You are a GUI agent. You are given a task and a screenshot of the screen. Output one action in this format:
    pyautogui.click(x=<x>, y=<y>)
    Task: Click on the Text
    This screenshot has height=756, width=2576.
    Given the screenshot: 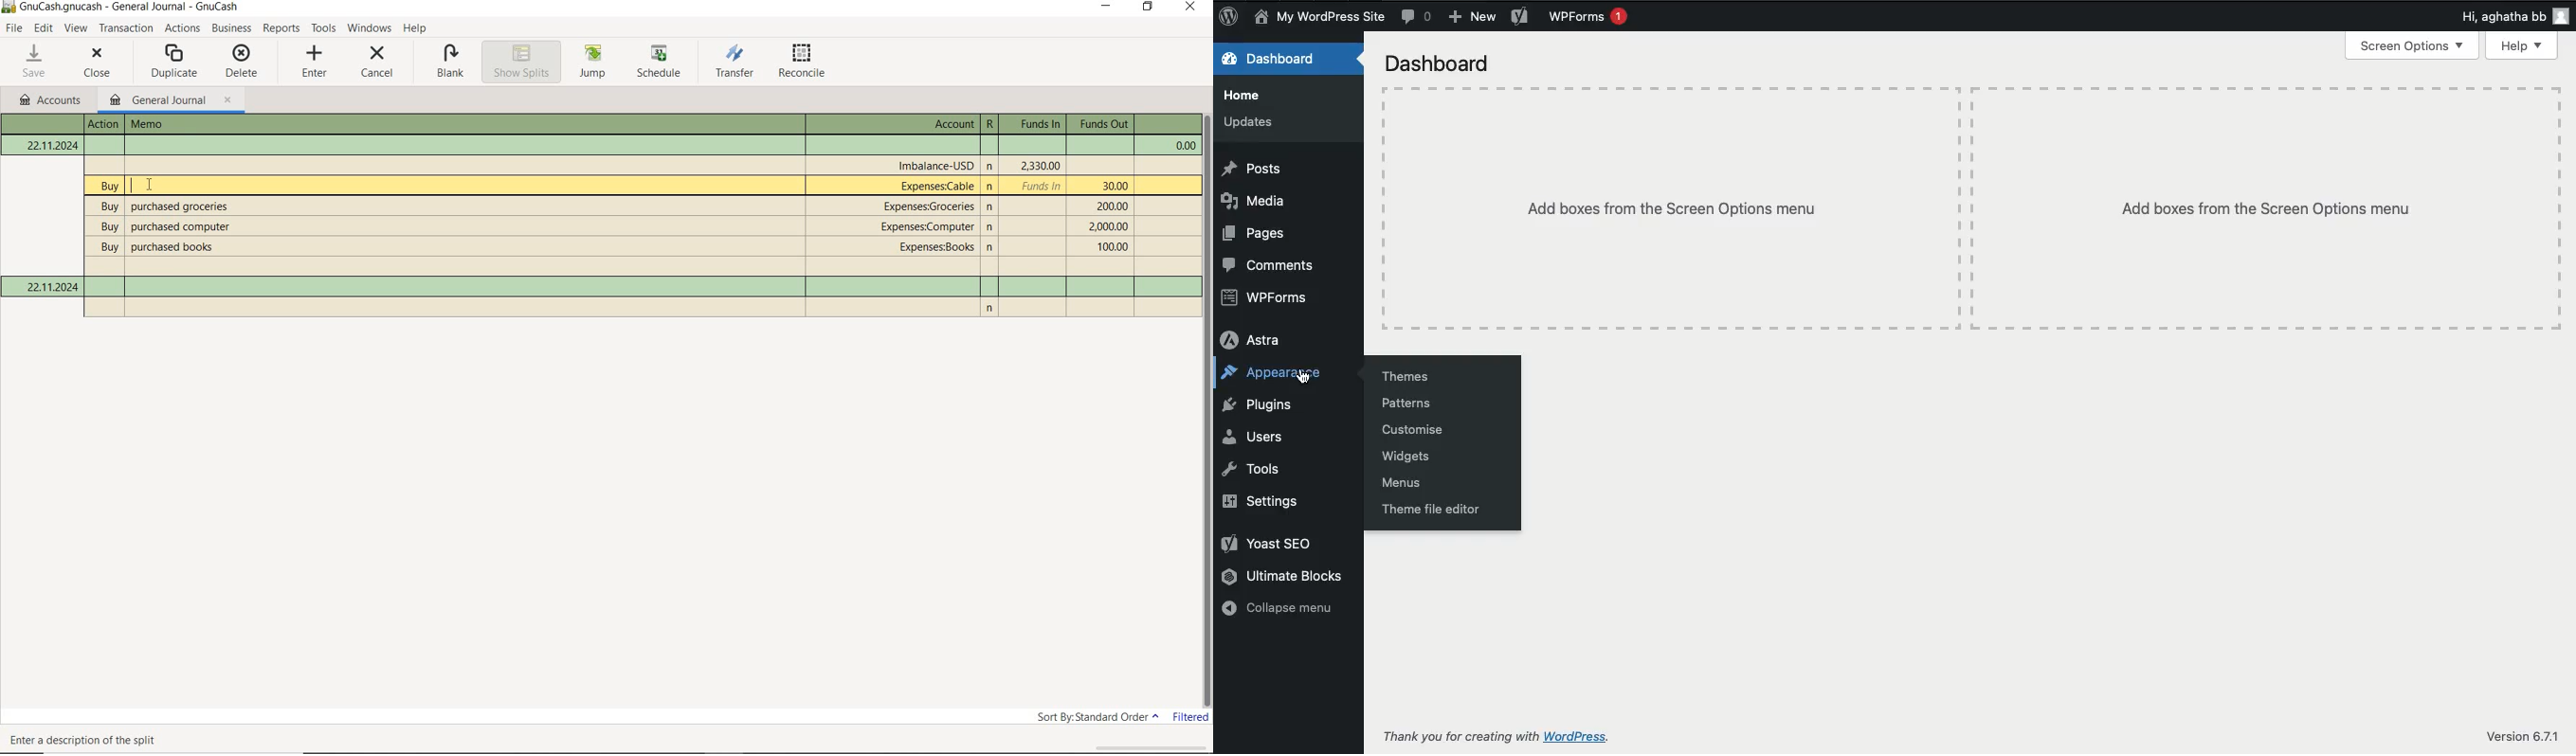 What is the action you would take?
    pyautogui.click(x=610, y=207)
    